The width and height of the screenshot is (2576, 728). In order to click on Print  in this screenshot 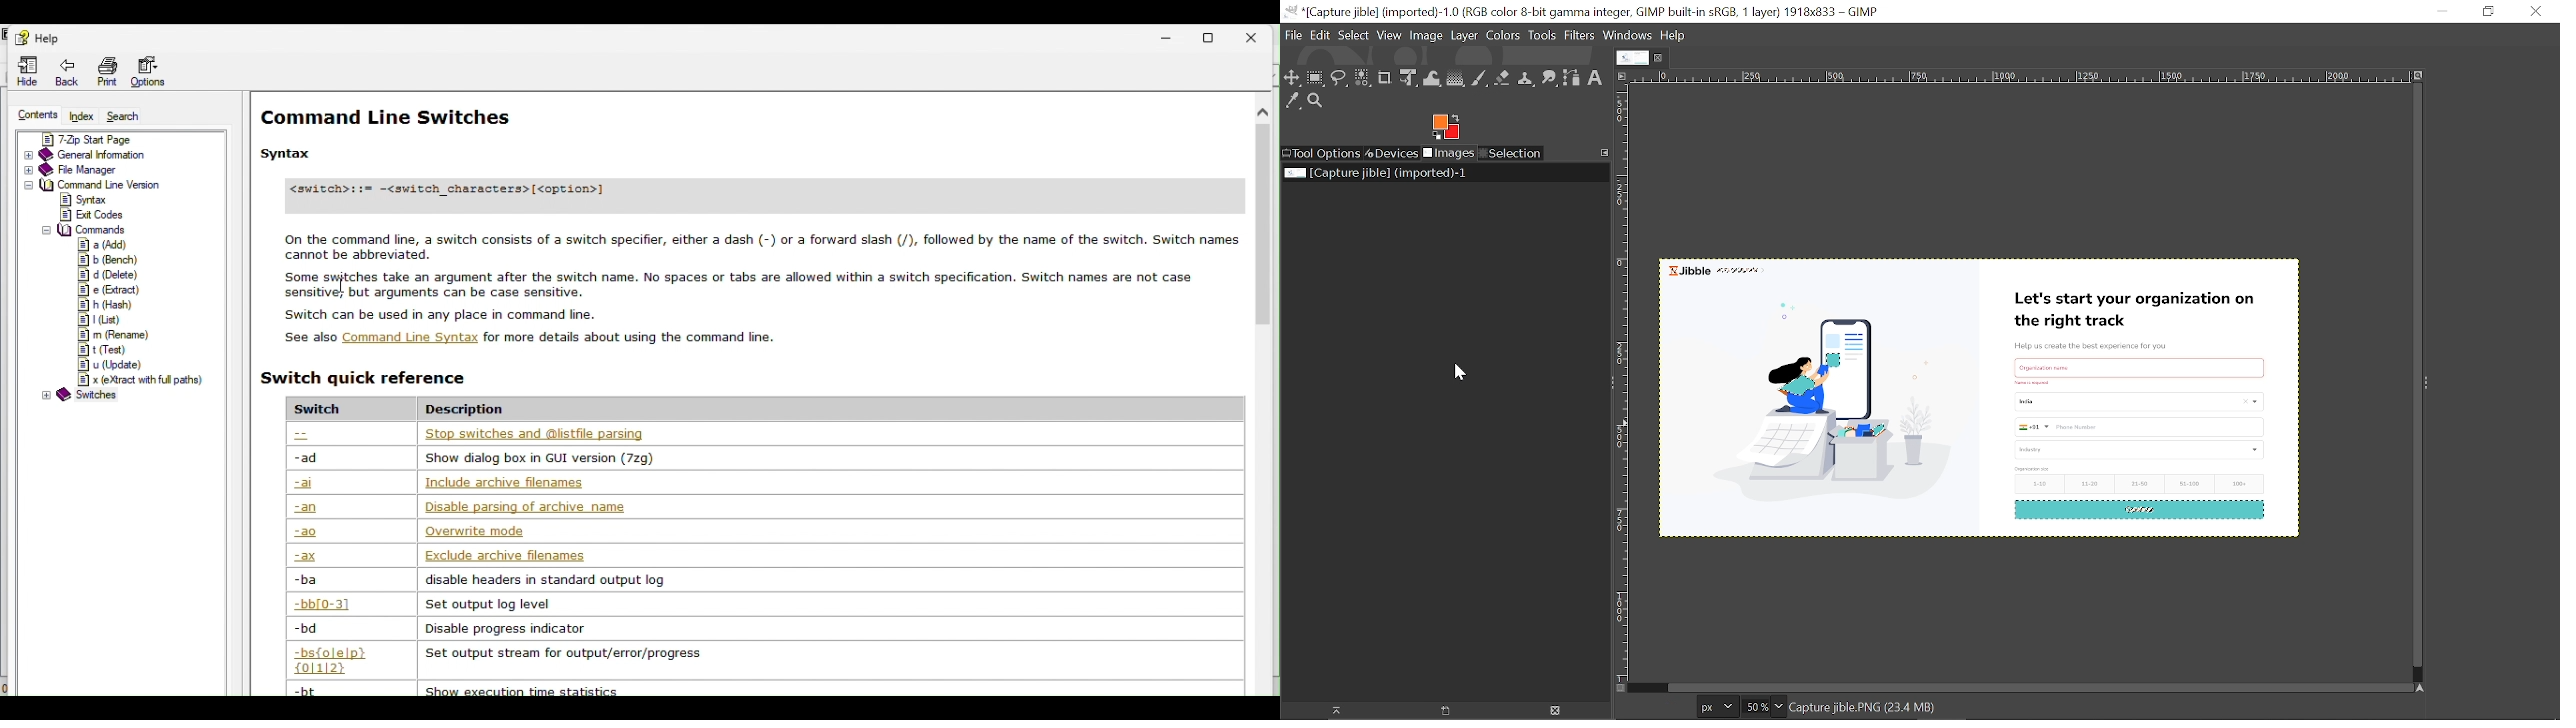, I will do `click(110, 70)`.